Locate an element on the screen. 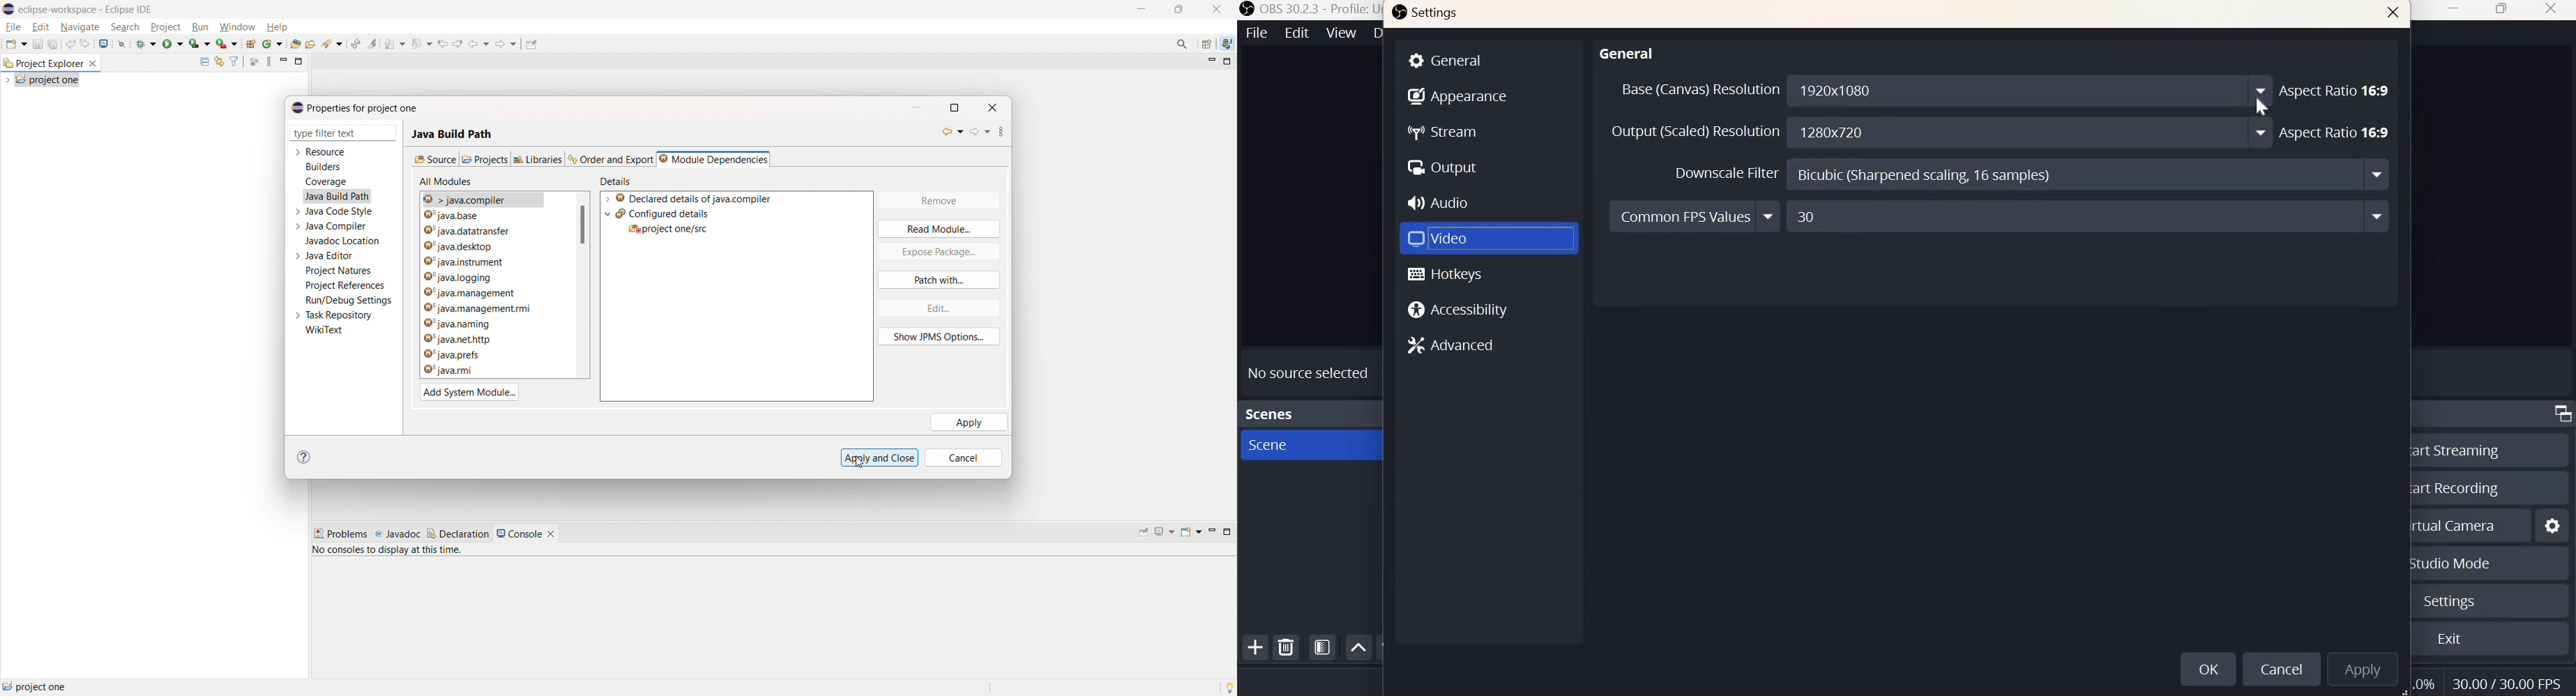  File is located at coordinates (1255, 33).